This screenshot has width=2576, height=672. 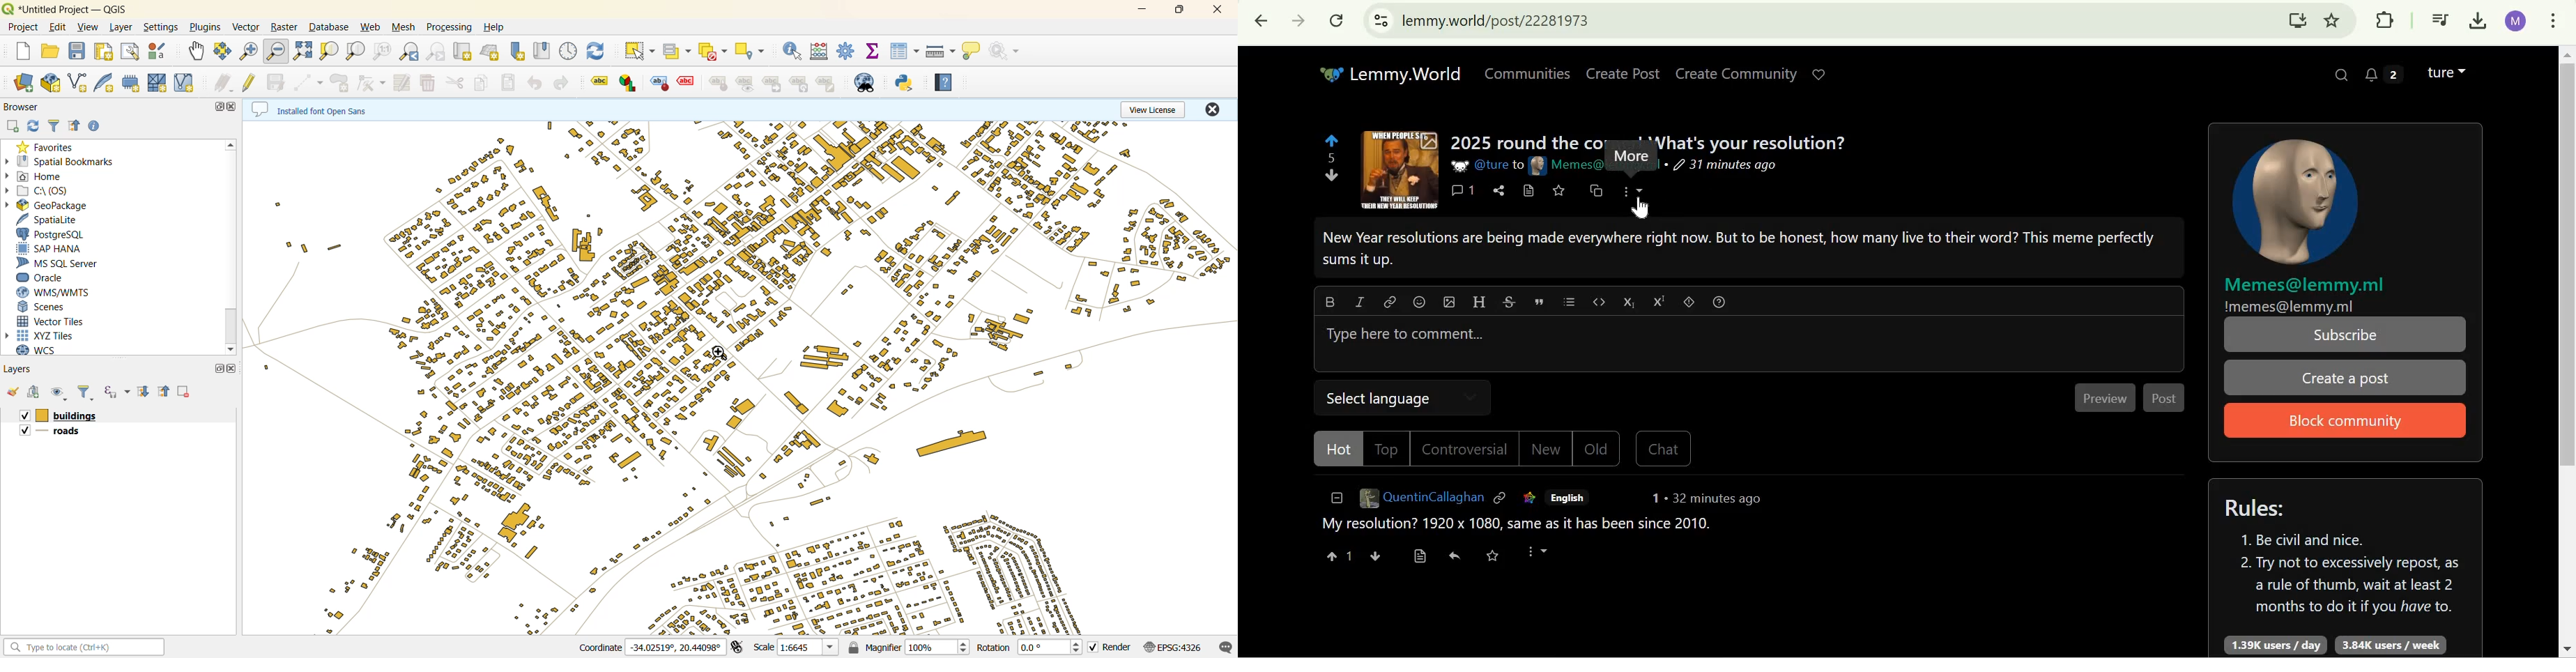 What do you see at coordinates (1558, 192) in the screenshot?
I see `save` at bounding box center [1558, 192].